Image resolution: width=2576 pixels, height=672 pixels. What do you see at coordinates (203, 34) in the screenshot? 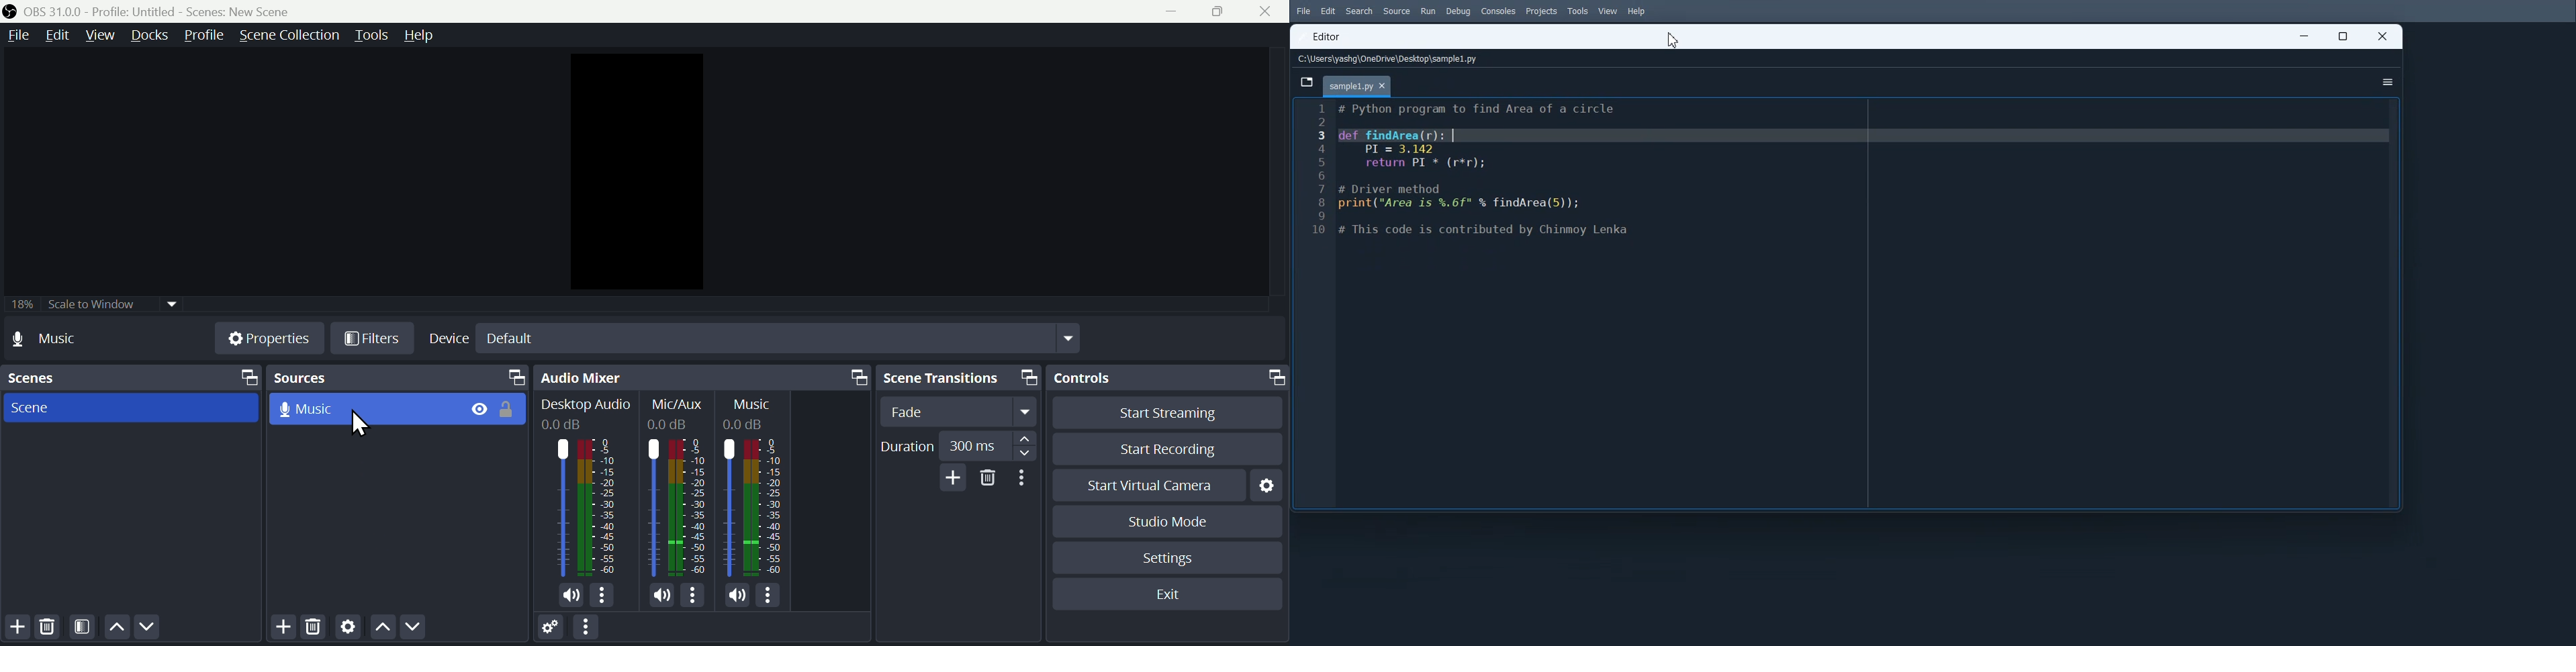
I see `Profile` at bounding box center [203, 34].